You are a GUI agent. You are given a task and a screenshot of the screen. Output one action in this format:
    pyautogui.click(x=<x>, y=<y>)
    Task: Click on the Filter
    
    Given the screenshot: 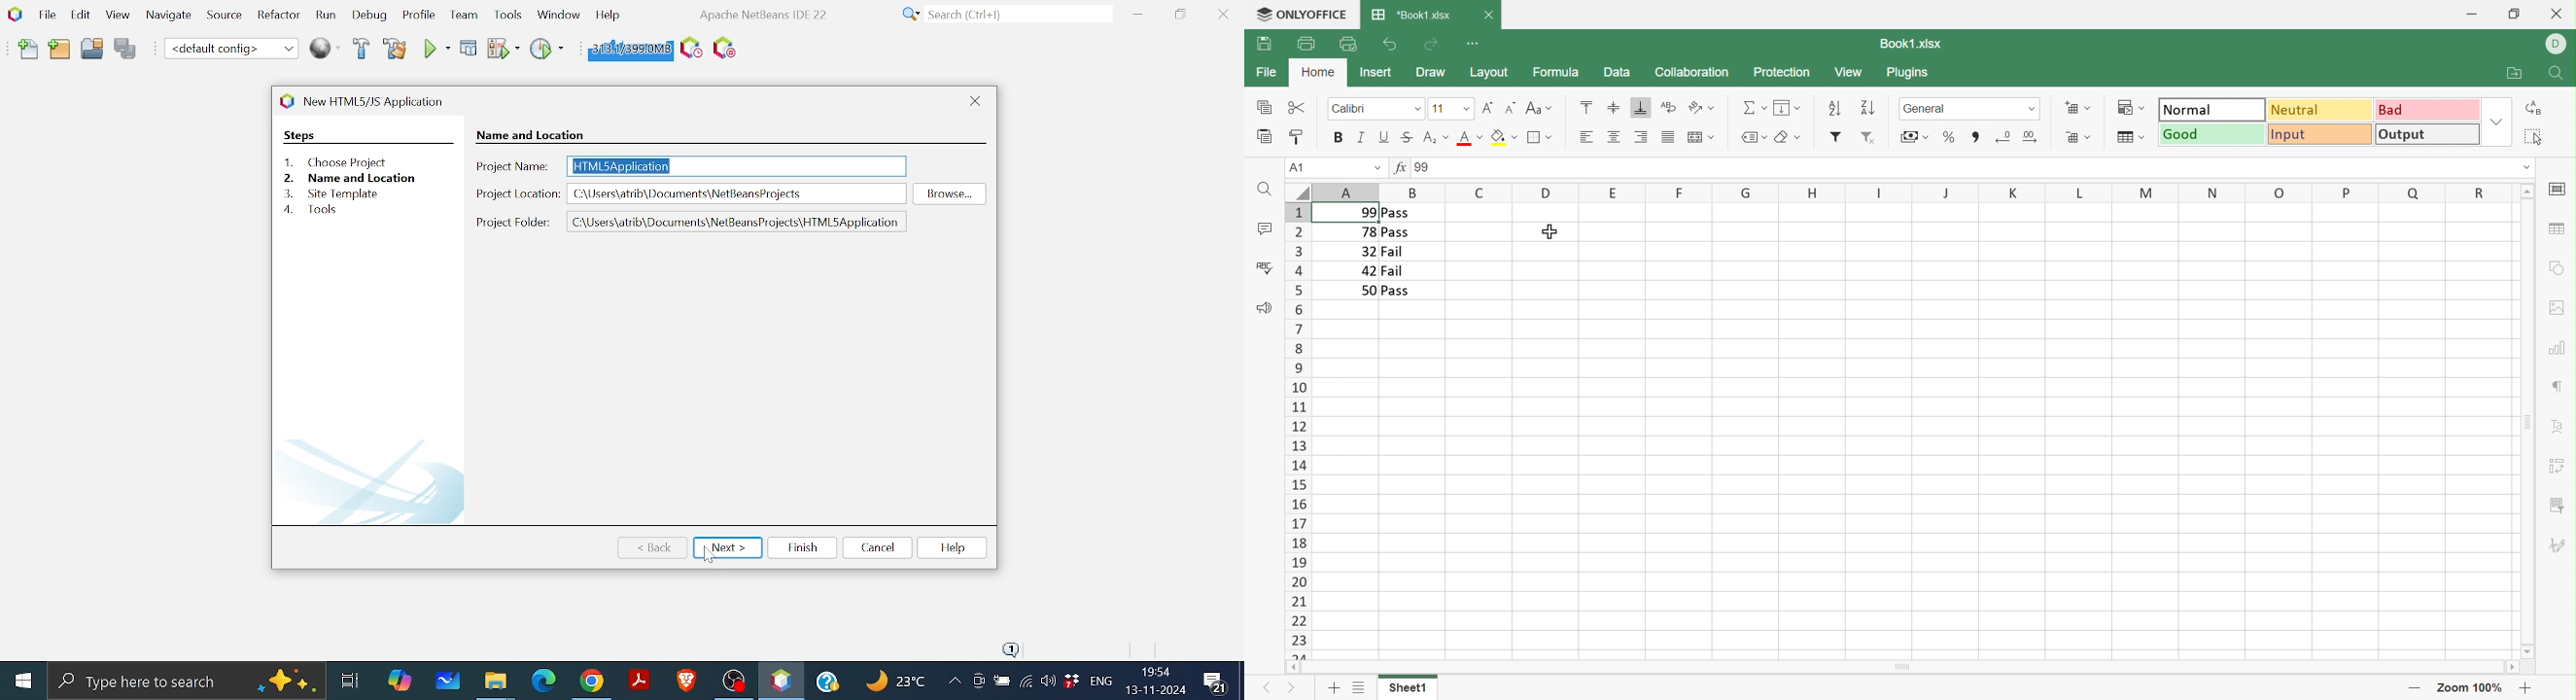 What is the action you would take?
    pyautogui.click(x=1835, y=137)
    